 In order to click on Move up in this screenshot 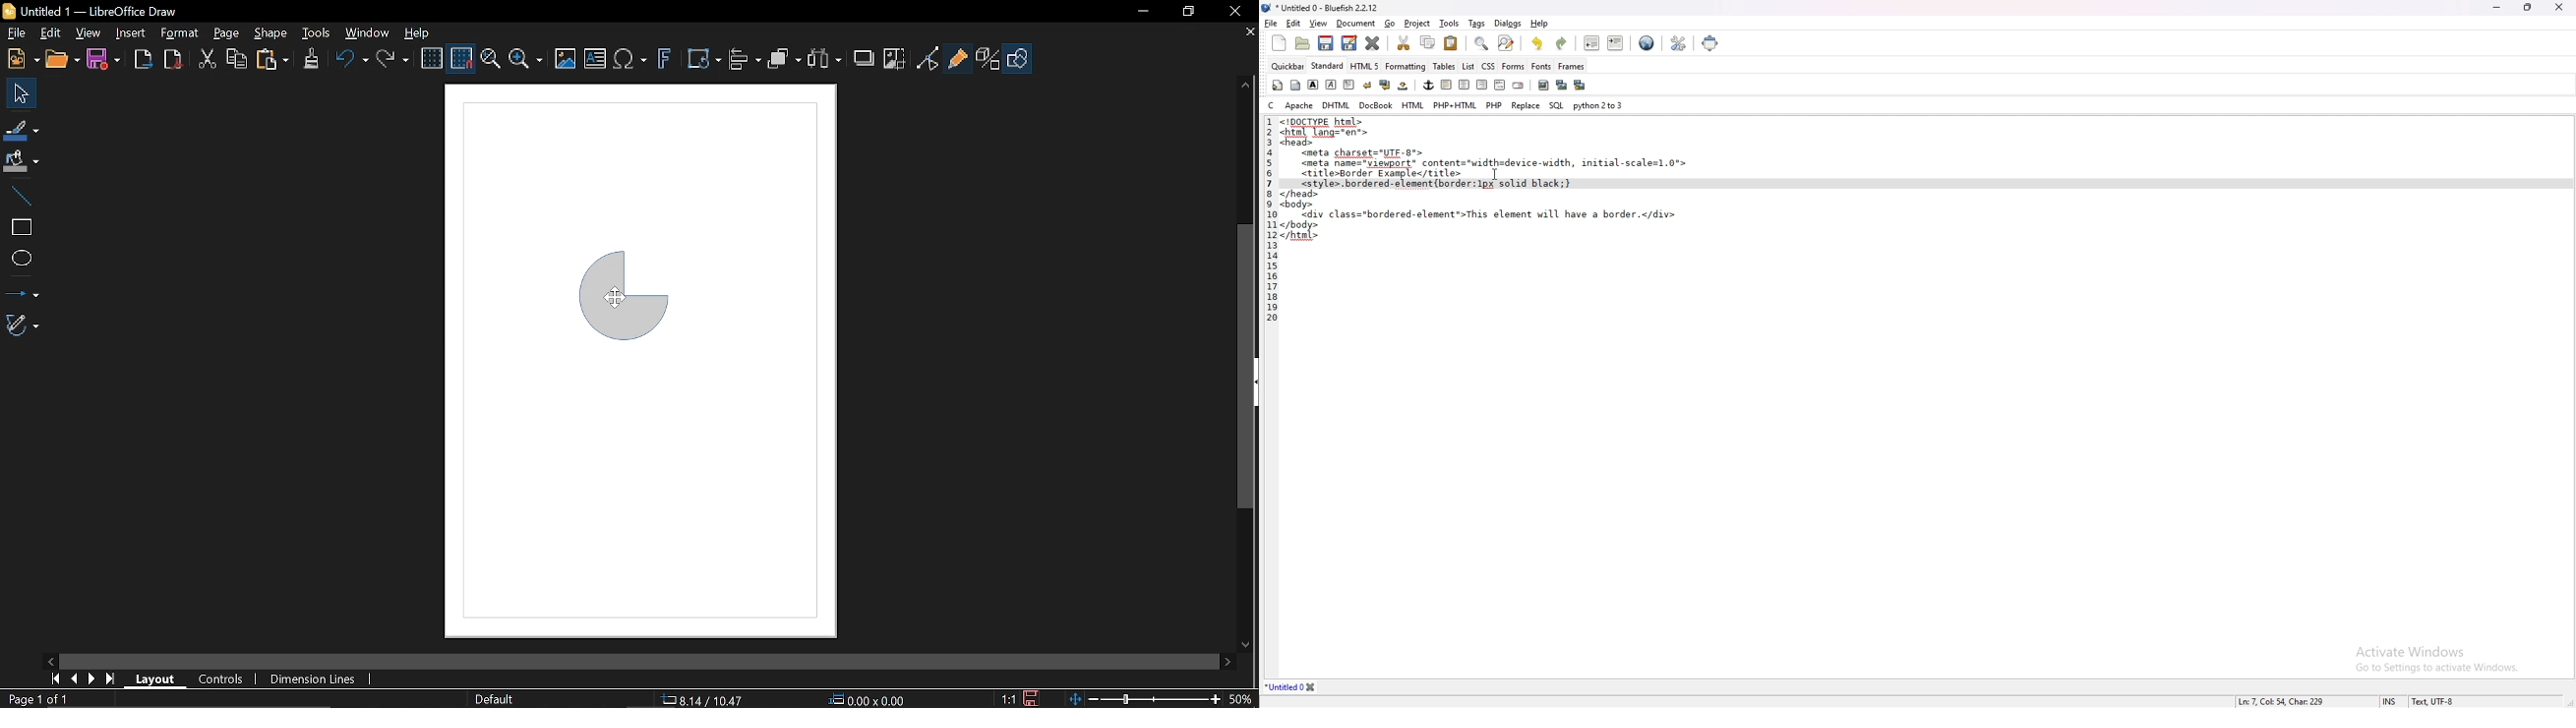, I will do `click(1250, 85)`.